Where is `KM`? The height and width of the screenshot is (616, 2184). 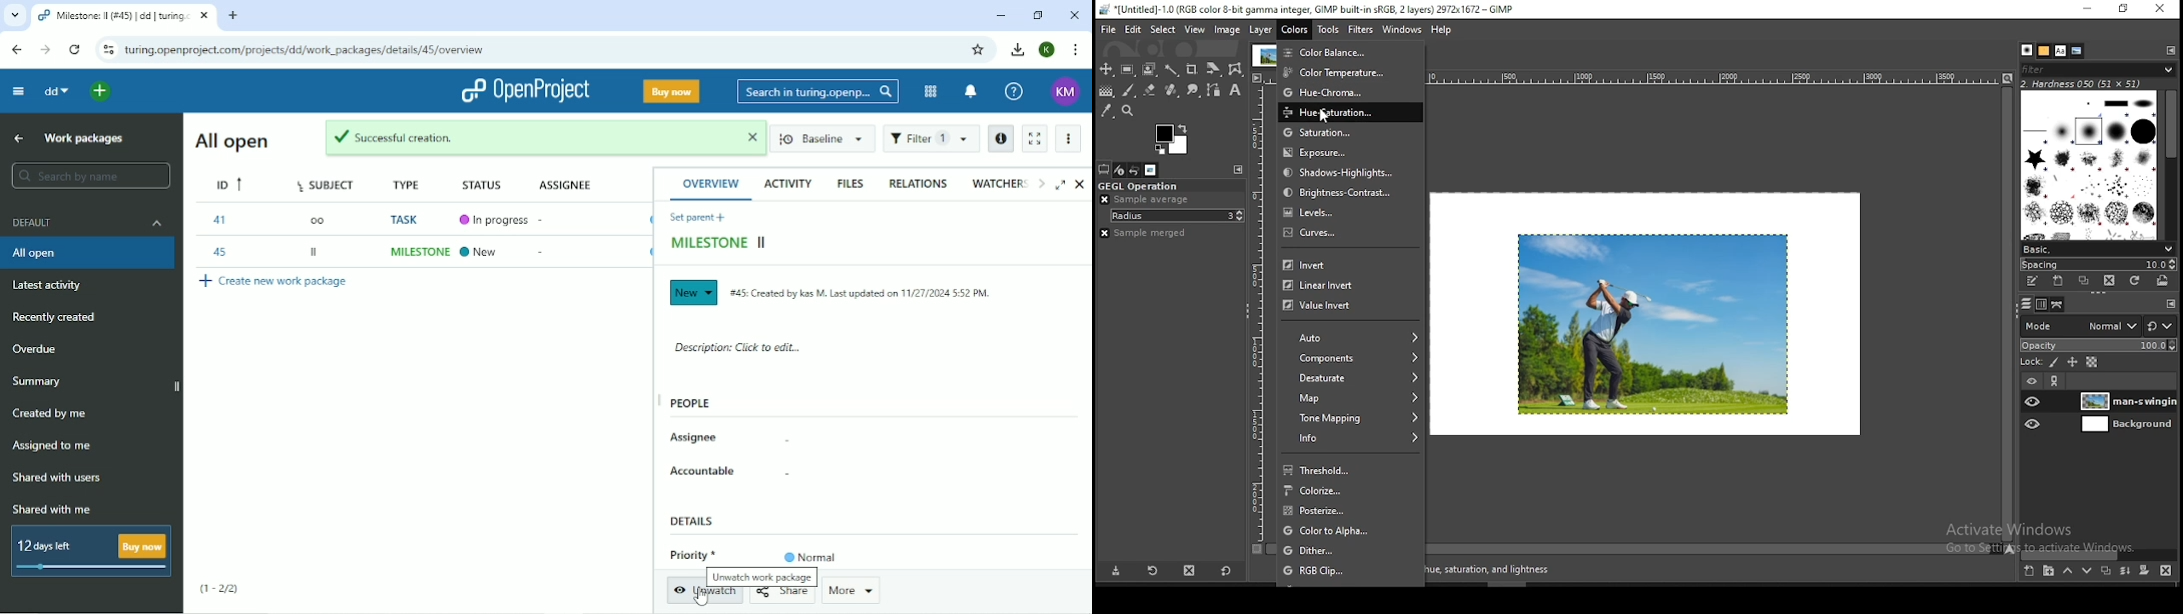 KM is located at coordinates (1065, 92).